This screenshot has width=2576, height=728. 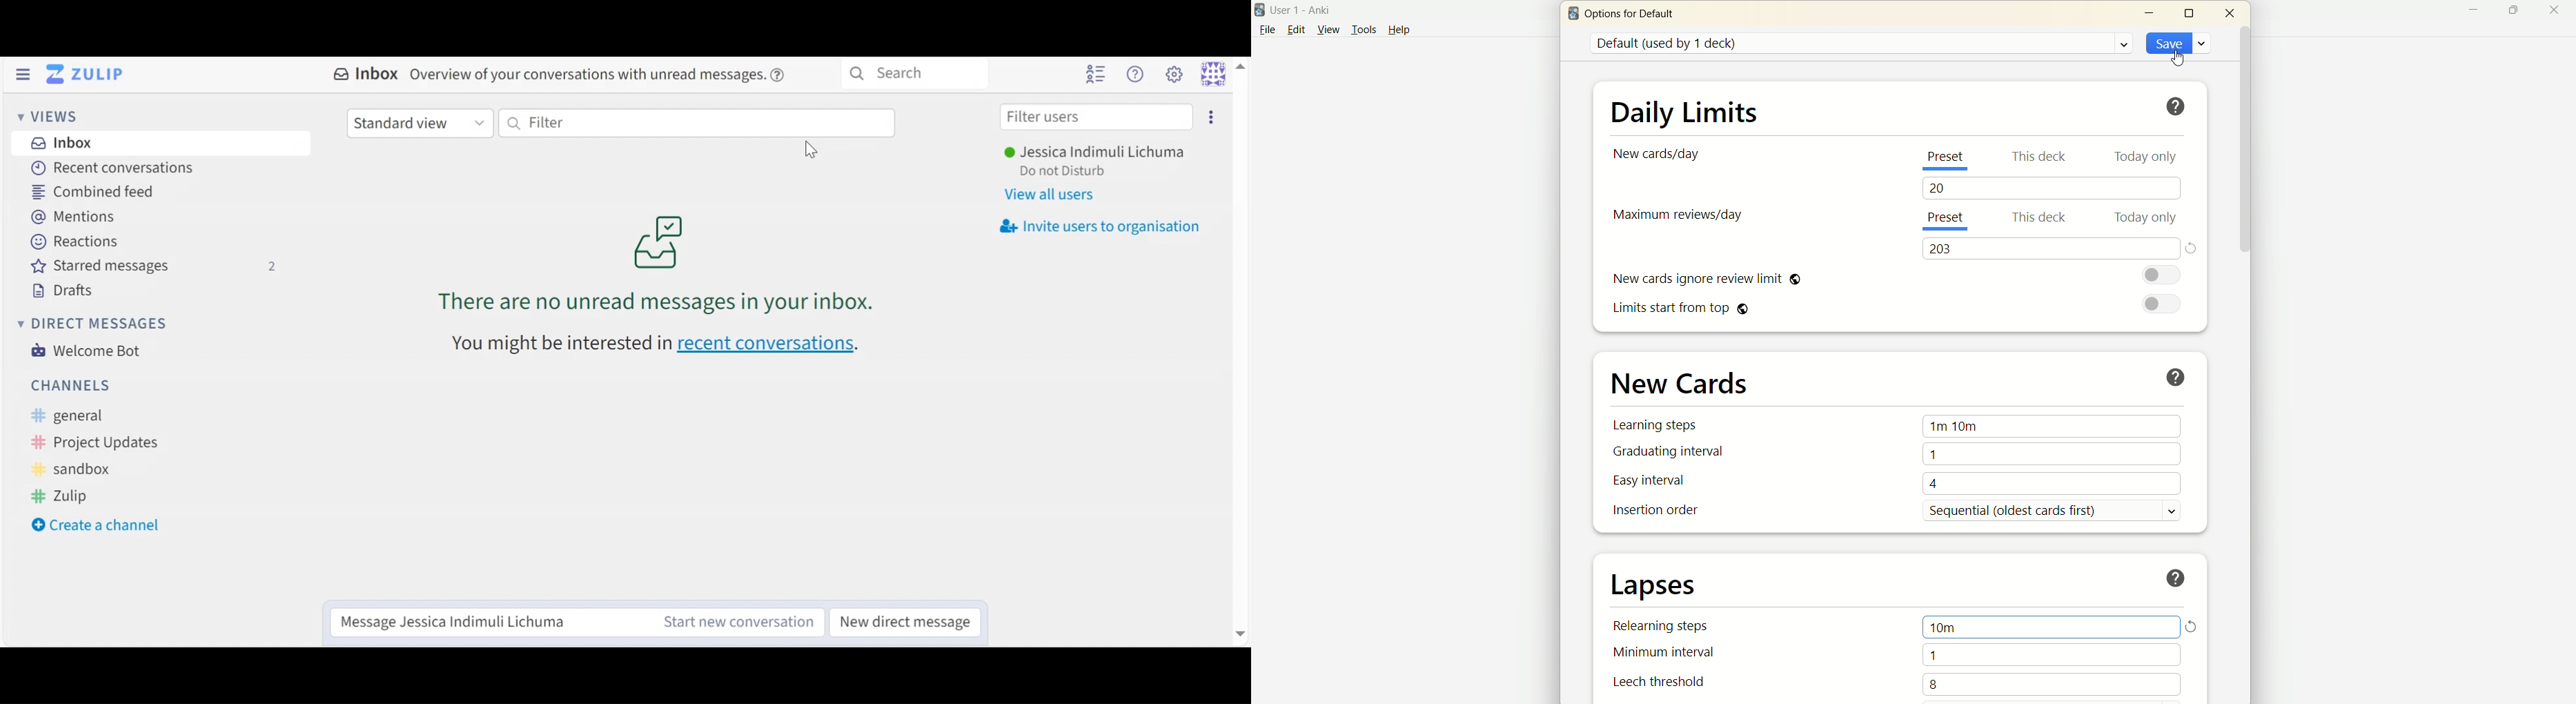 What do you see at coordinates (1649, 480) in the screenshot?
I see `easy interval` at bounding box center [1649, 480].